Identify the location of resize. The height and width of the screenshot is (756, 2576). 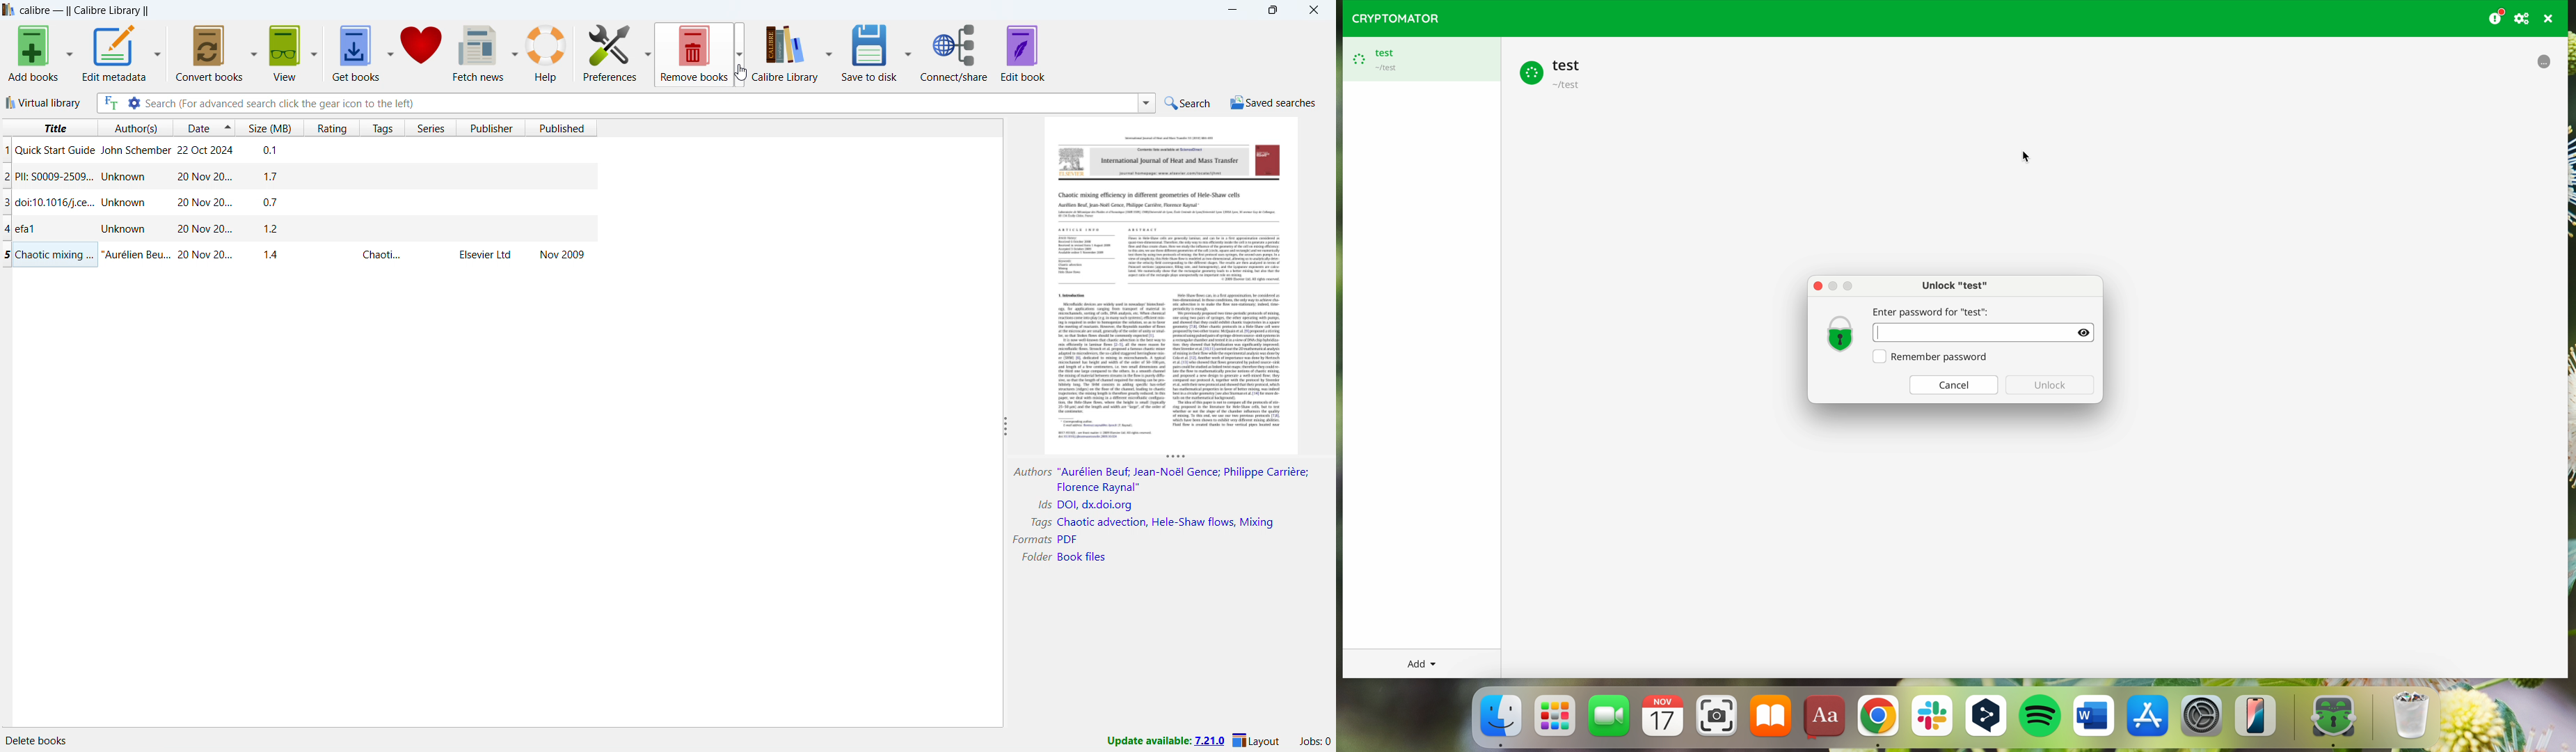
(1176, 457).